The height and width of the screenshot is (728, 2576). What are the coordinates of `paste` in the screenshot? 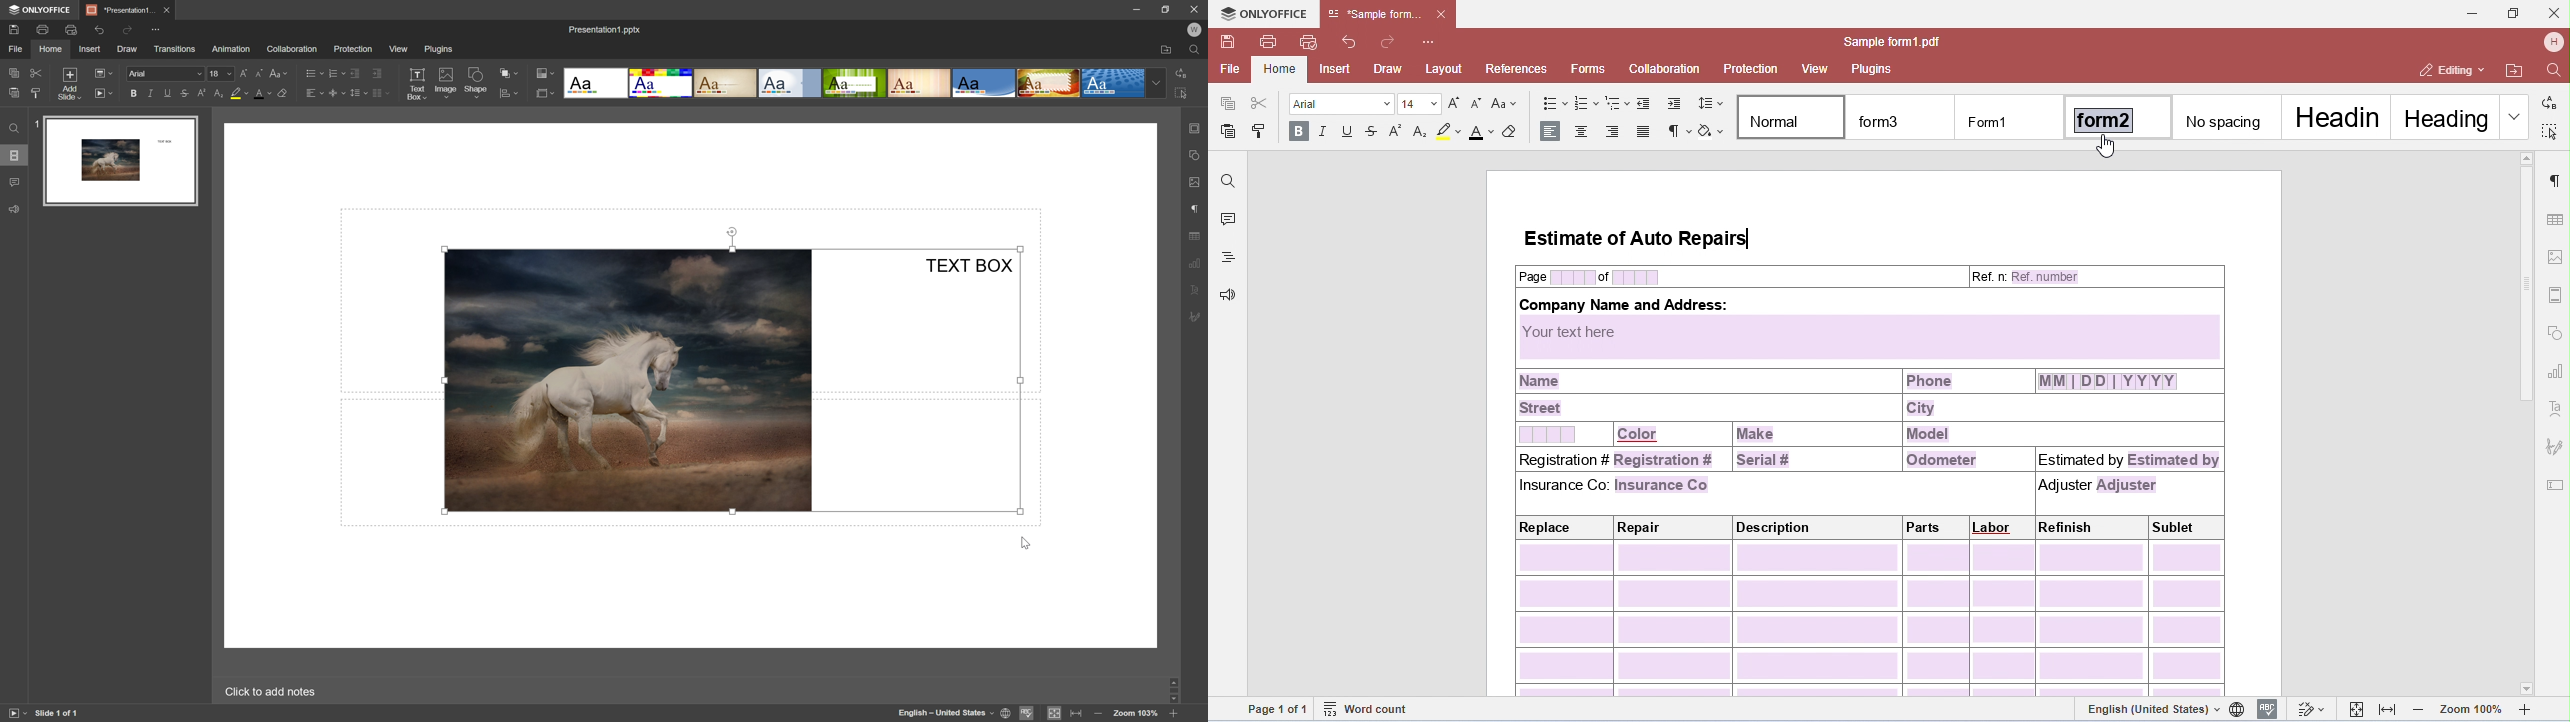 It's located at (14, 92).